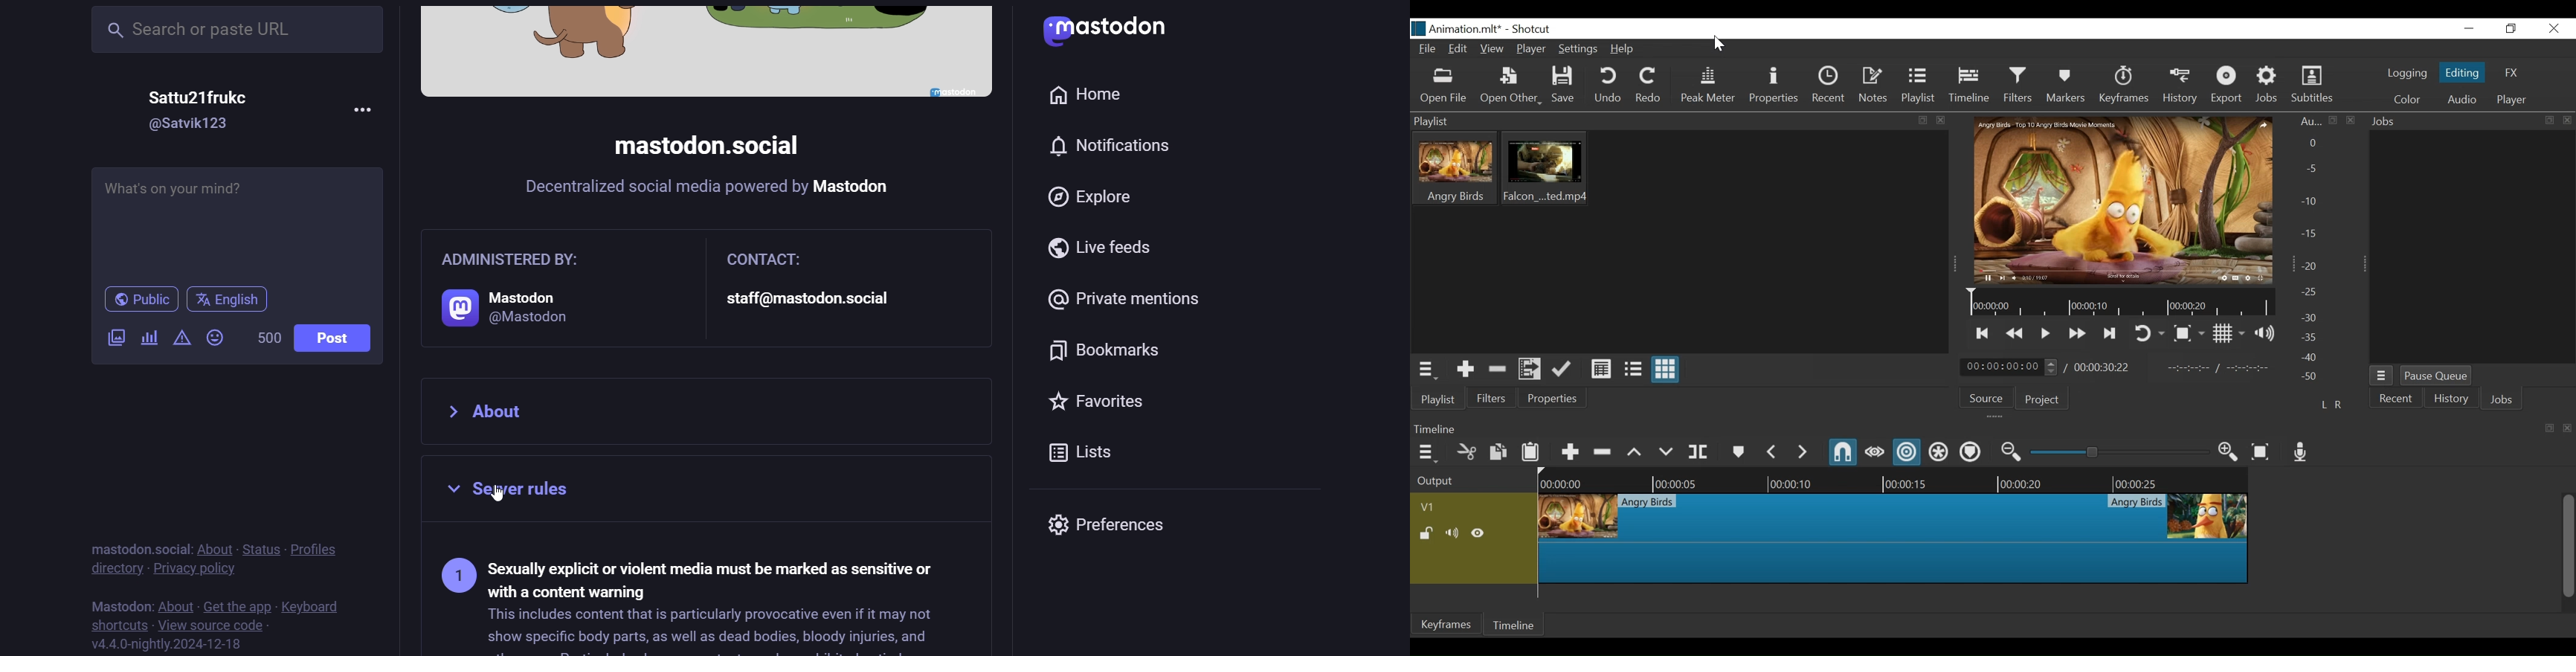 This screenshot has height=672, width=2576. What do you see at coordinates (2555, 29) in the screenshot?
I see `Close` at bounding box center [2555, 29].